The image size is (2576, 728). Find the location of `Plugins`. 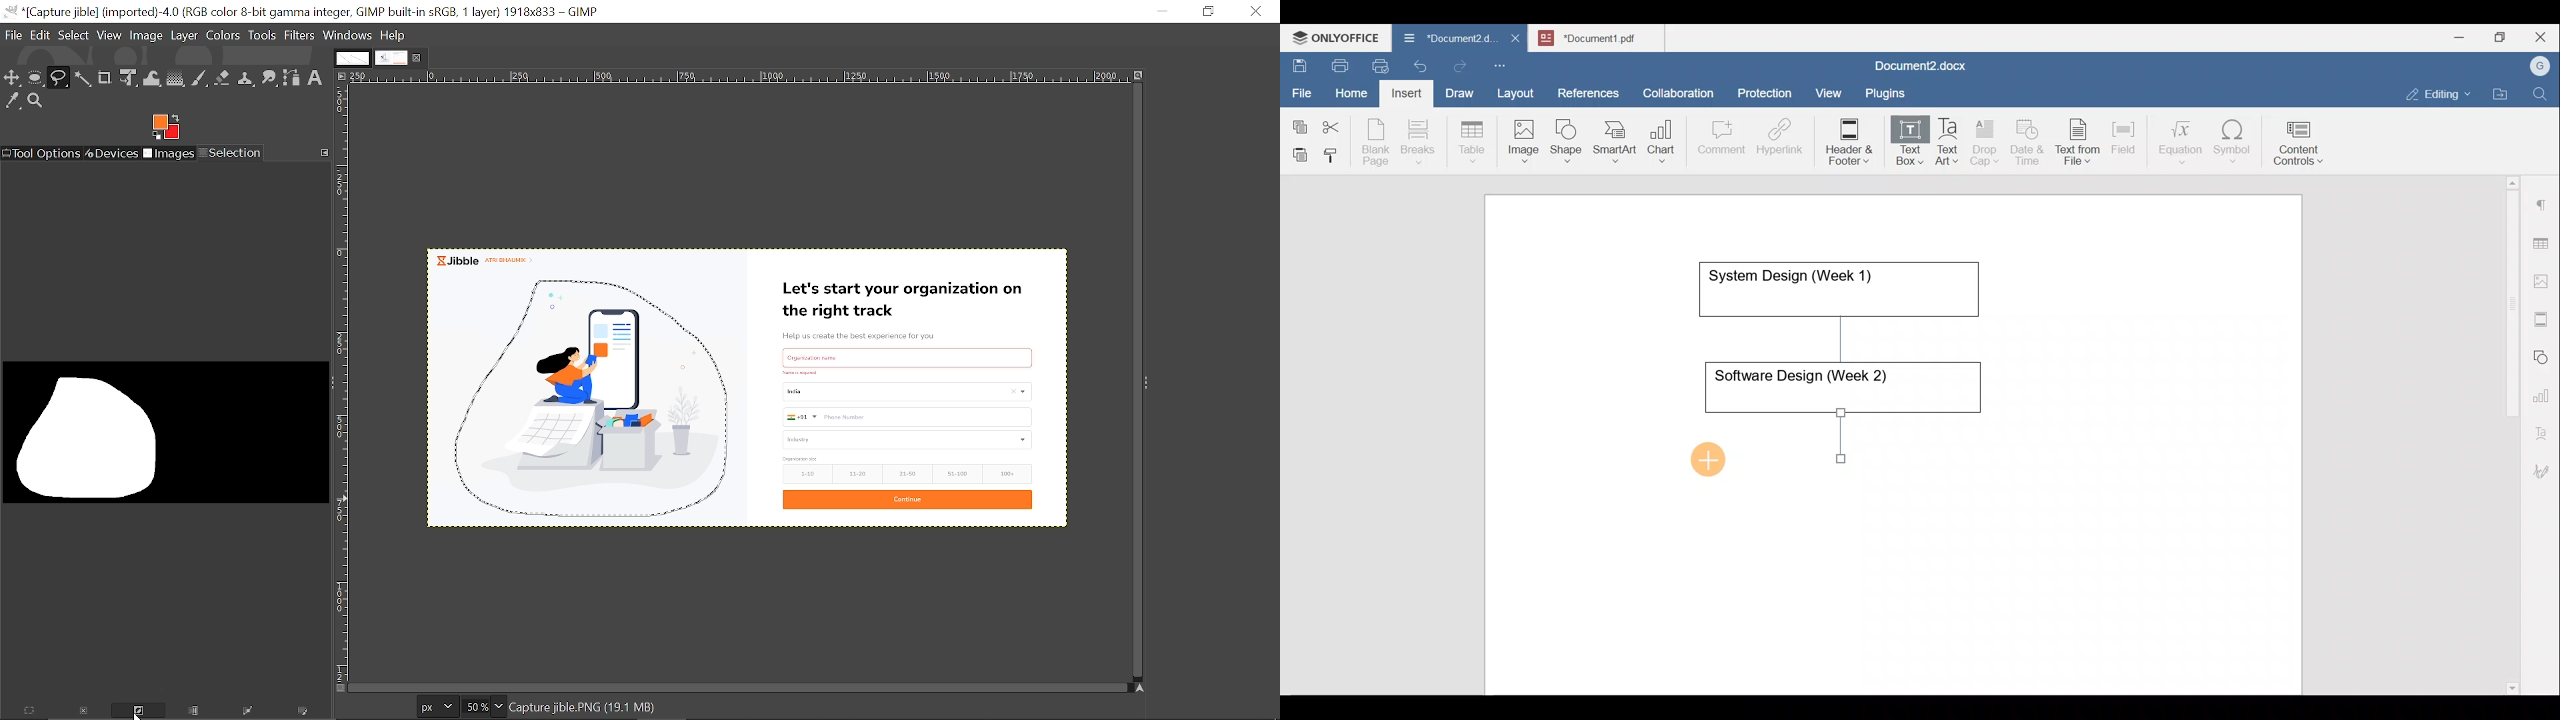

Plugins is located at coordinates (1889, 91).